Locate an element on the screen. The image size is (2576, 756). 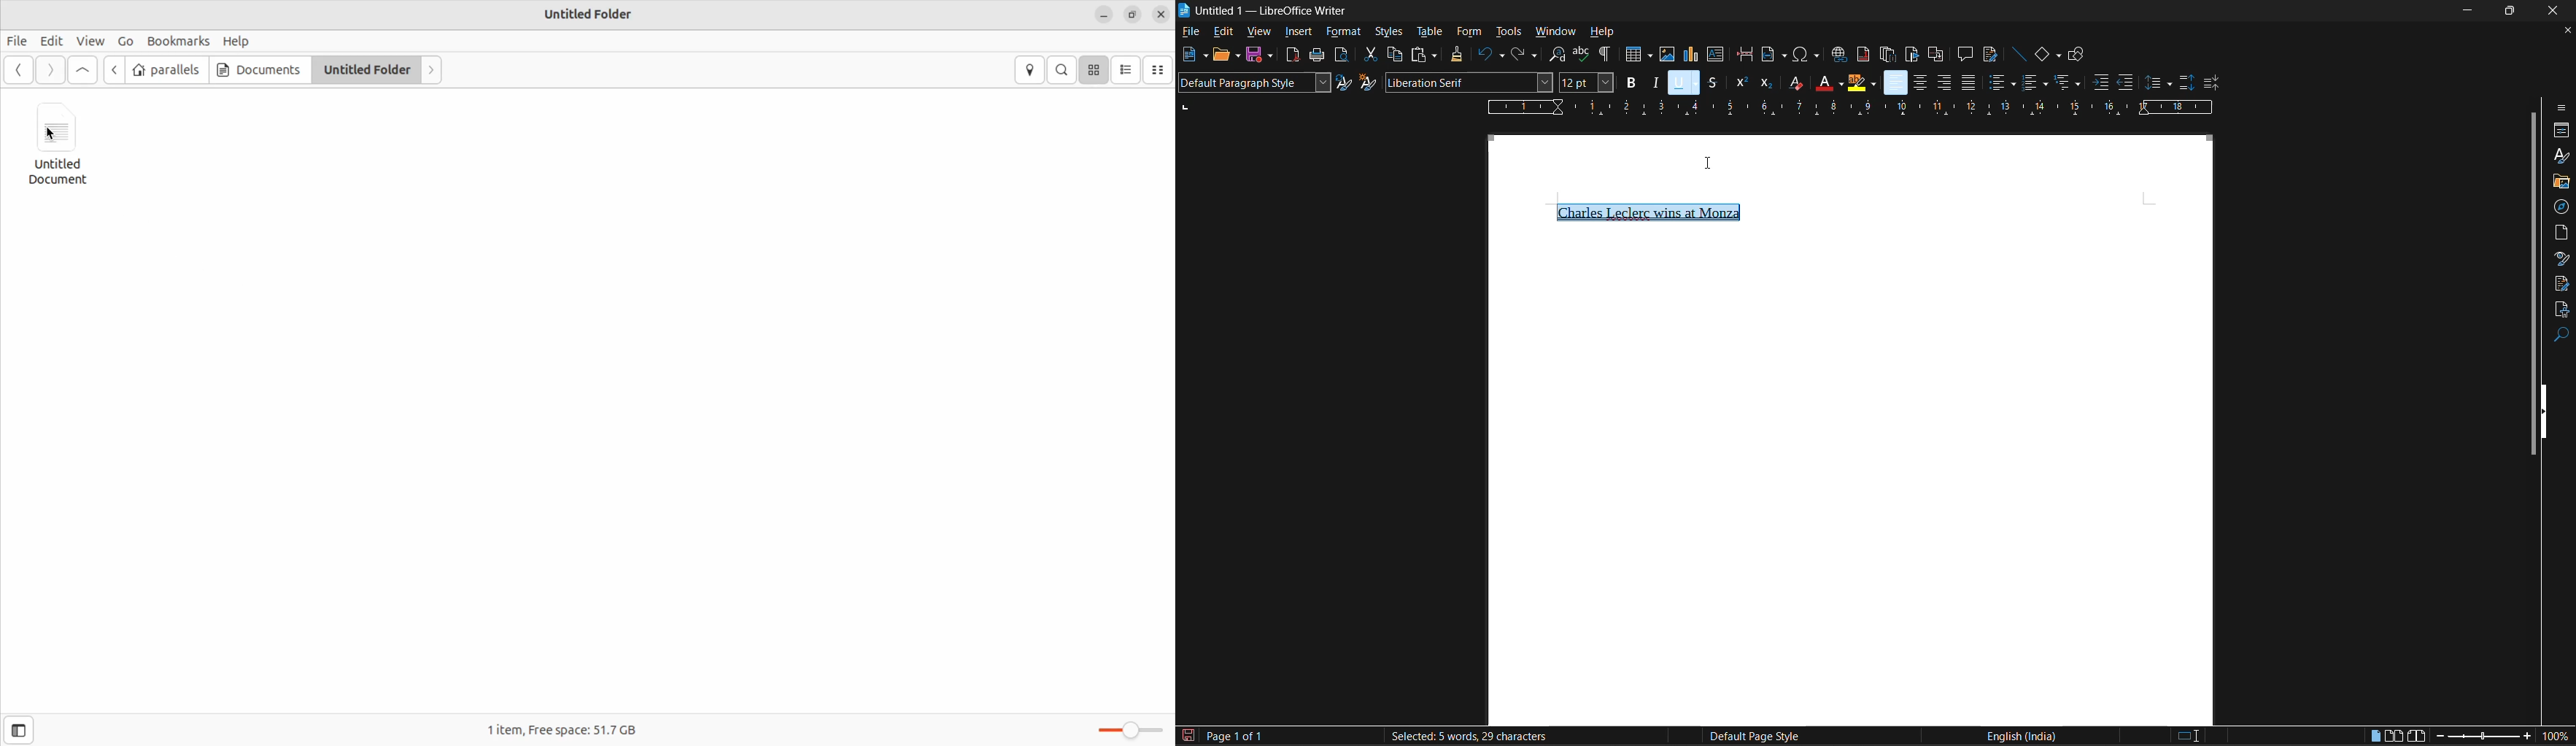
updated selected style is located at coordinates (1345, 82).